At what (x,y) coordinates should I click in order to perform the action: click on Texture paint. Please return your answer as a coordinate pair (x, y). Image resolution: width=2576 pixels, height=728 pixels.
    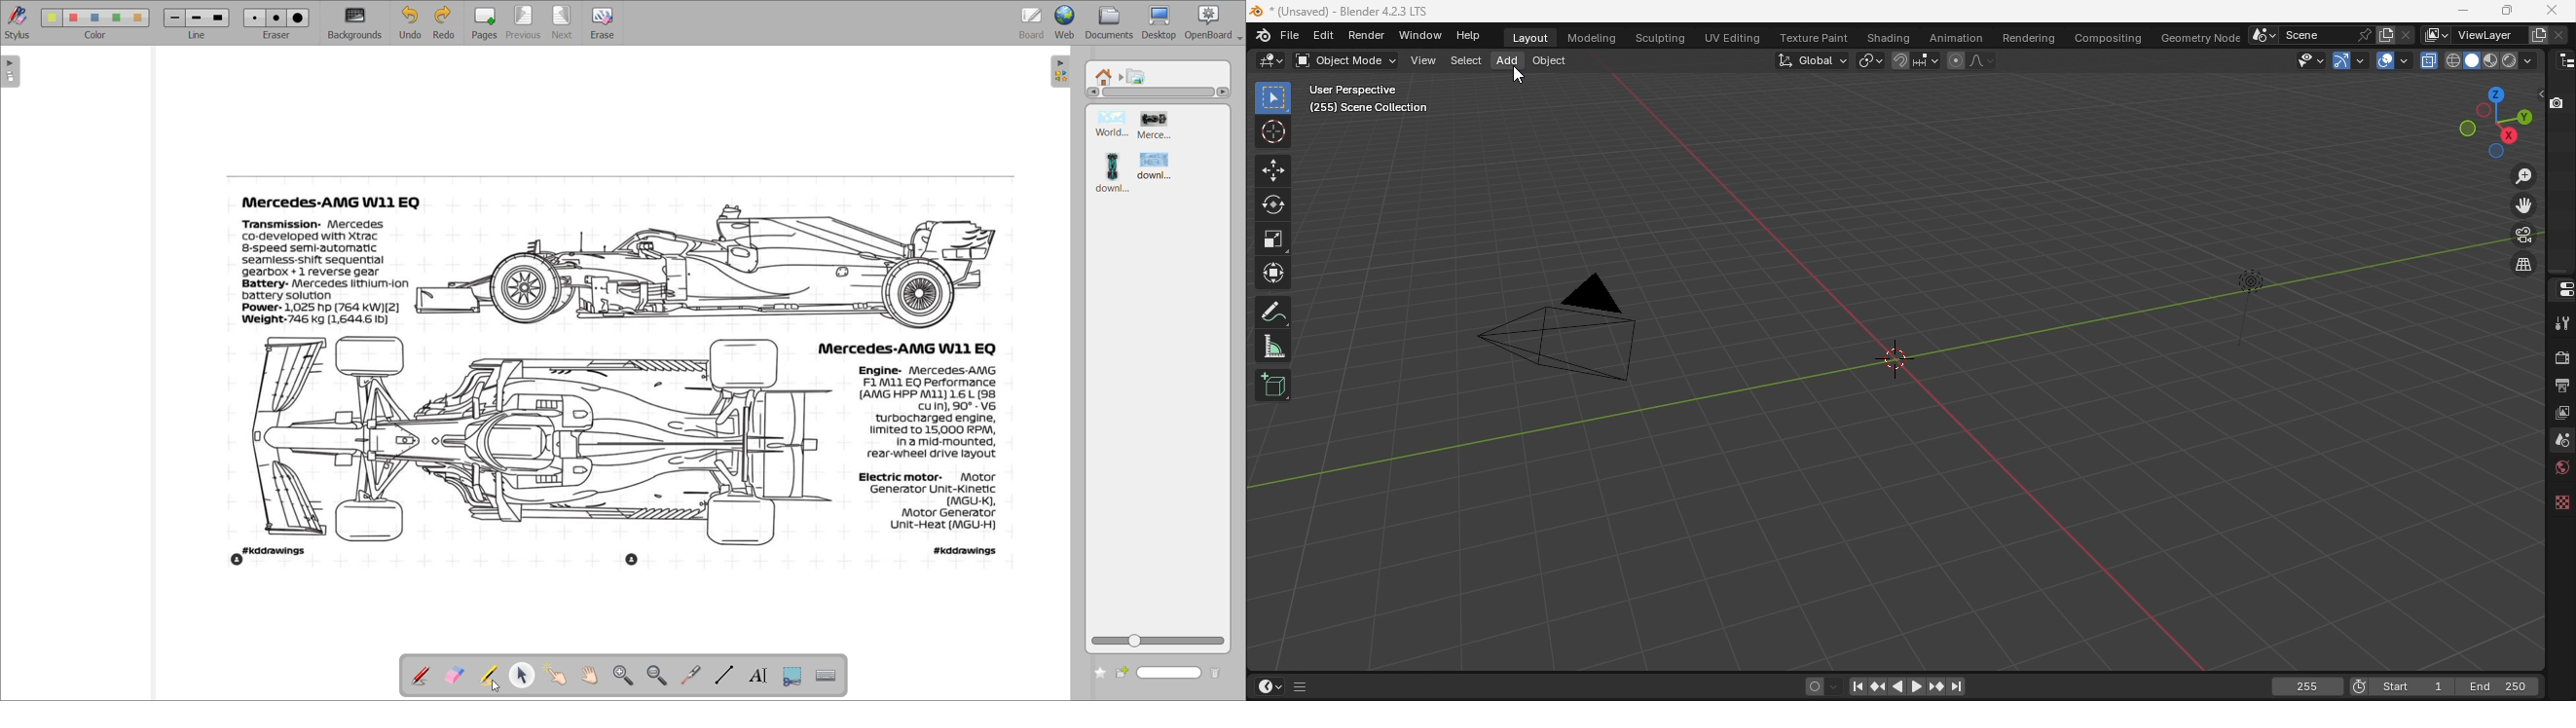
    Looking at the image, I should click on (1811, 36).